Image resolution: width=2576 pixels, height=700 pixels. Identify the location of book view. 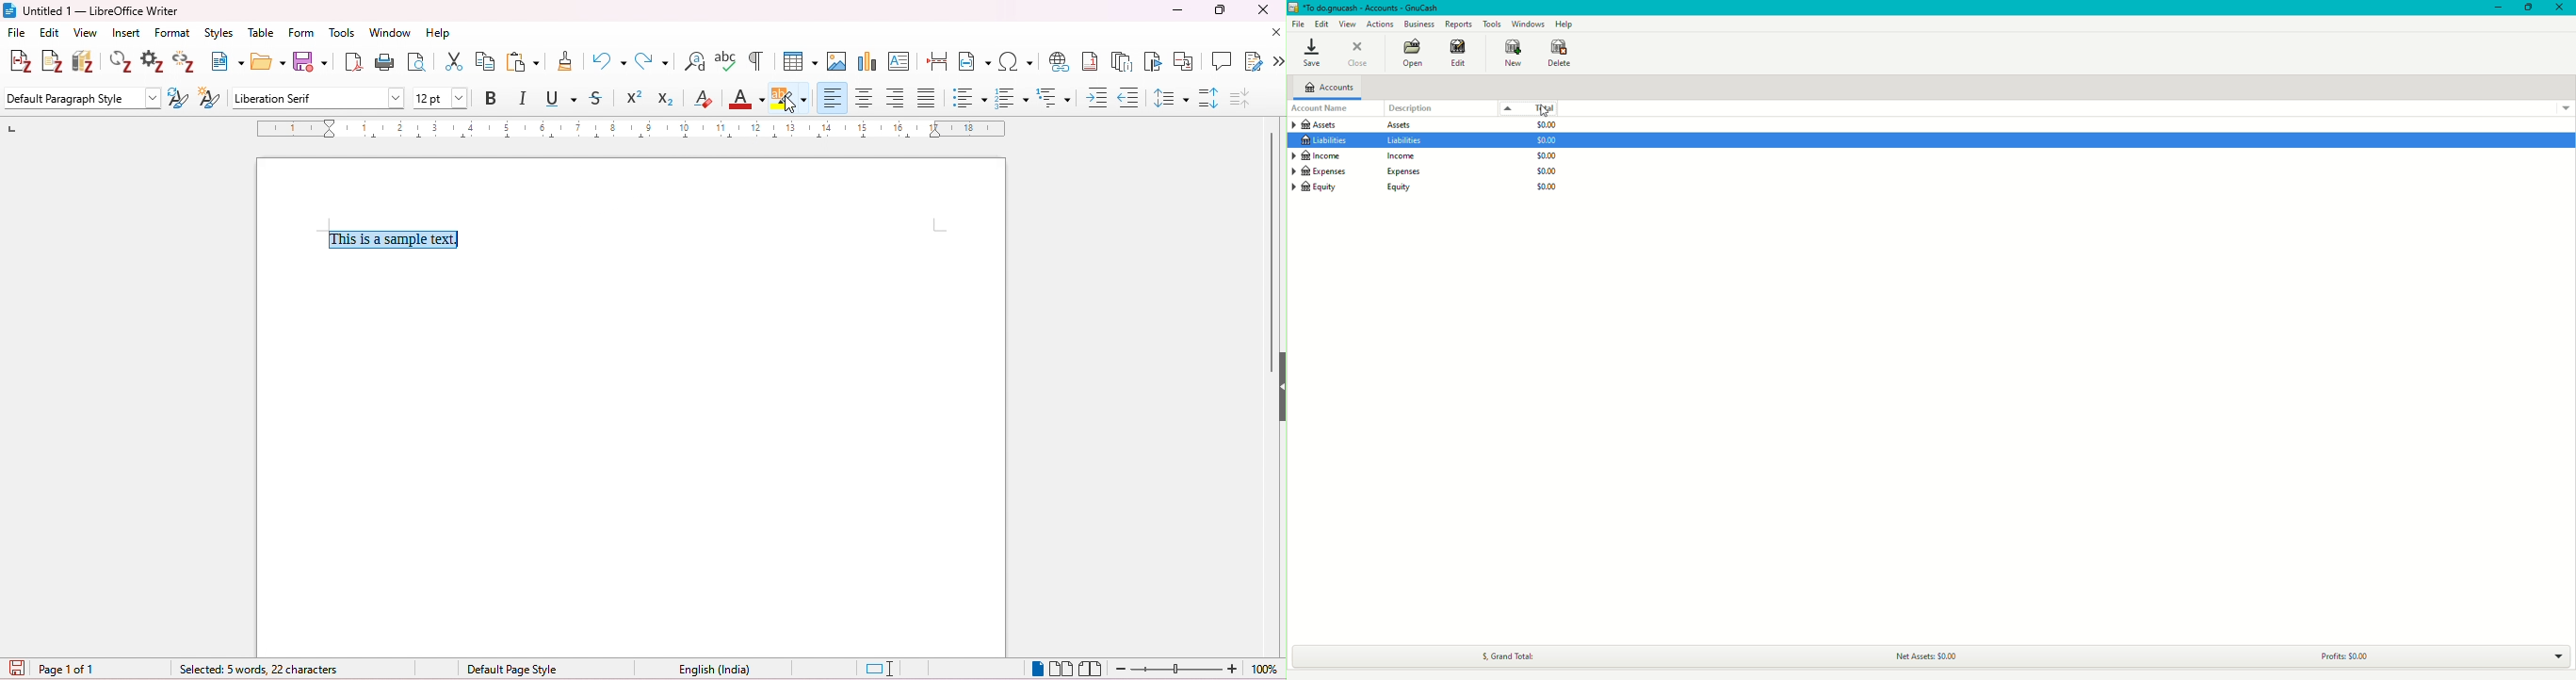
(1092, 669).